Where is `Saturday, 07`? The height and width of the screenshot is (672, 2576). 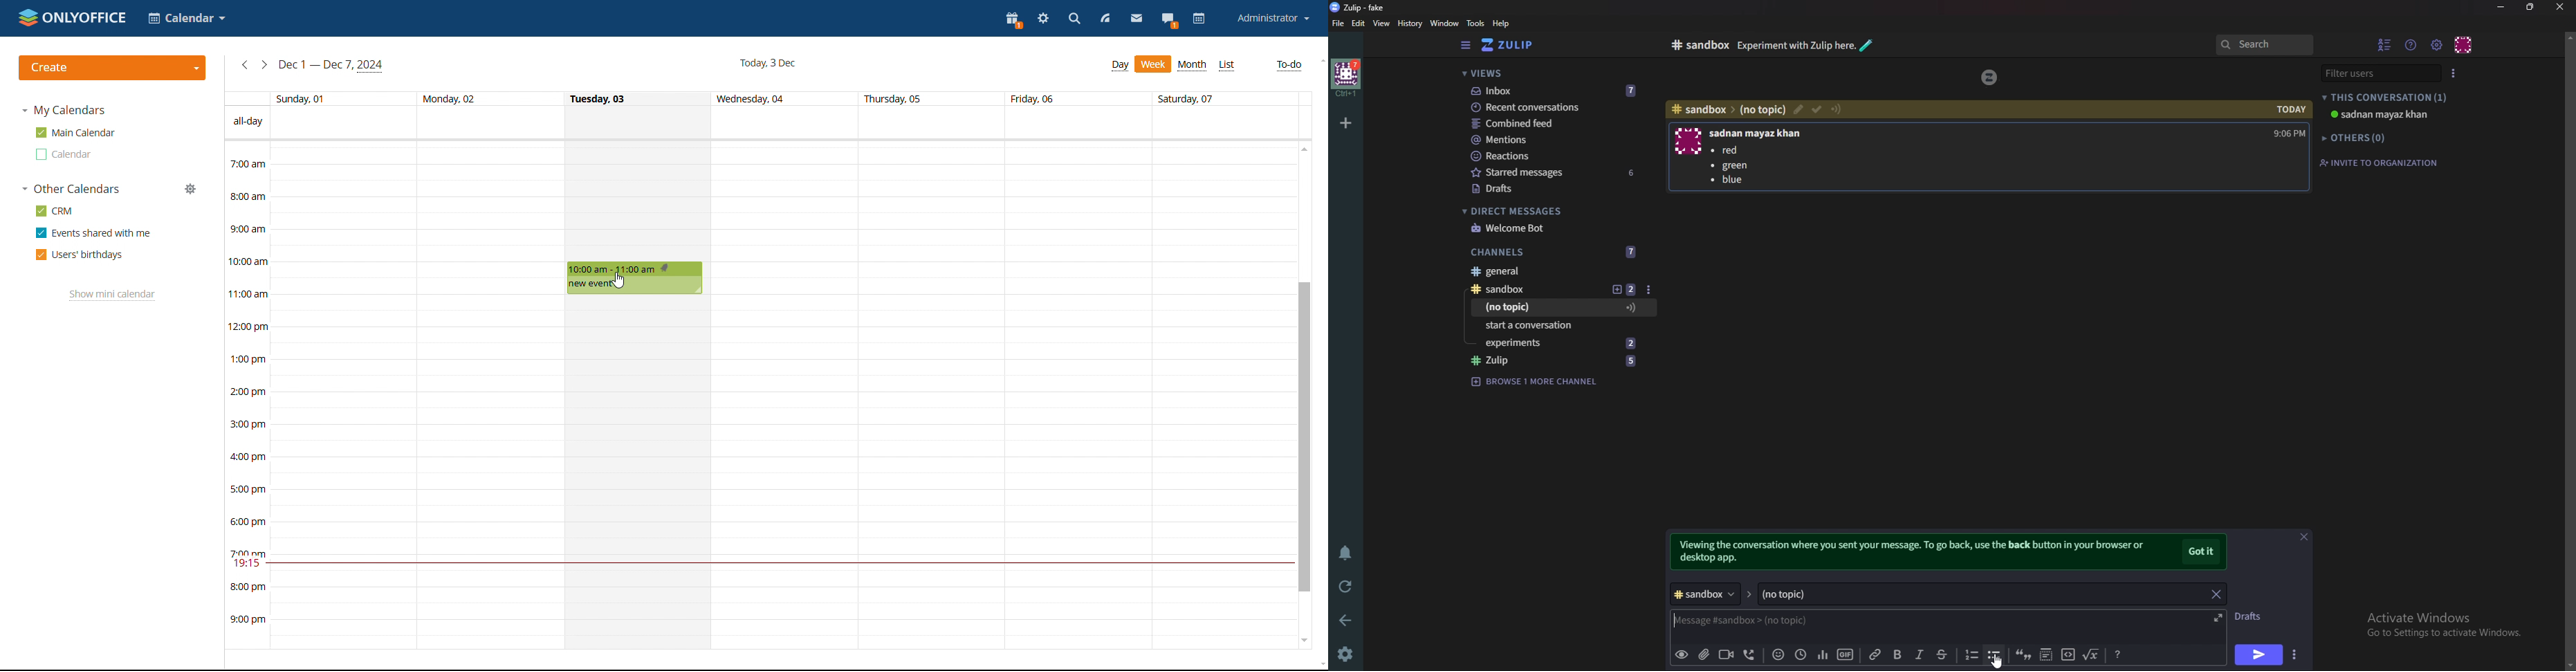 Saturday, 07 is located at coordinates (1189, 98).